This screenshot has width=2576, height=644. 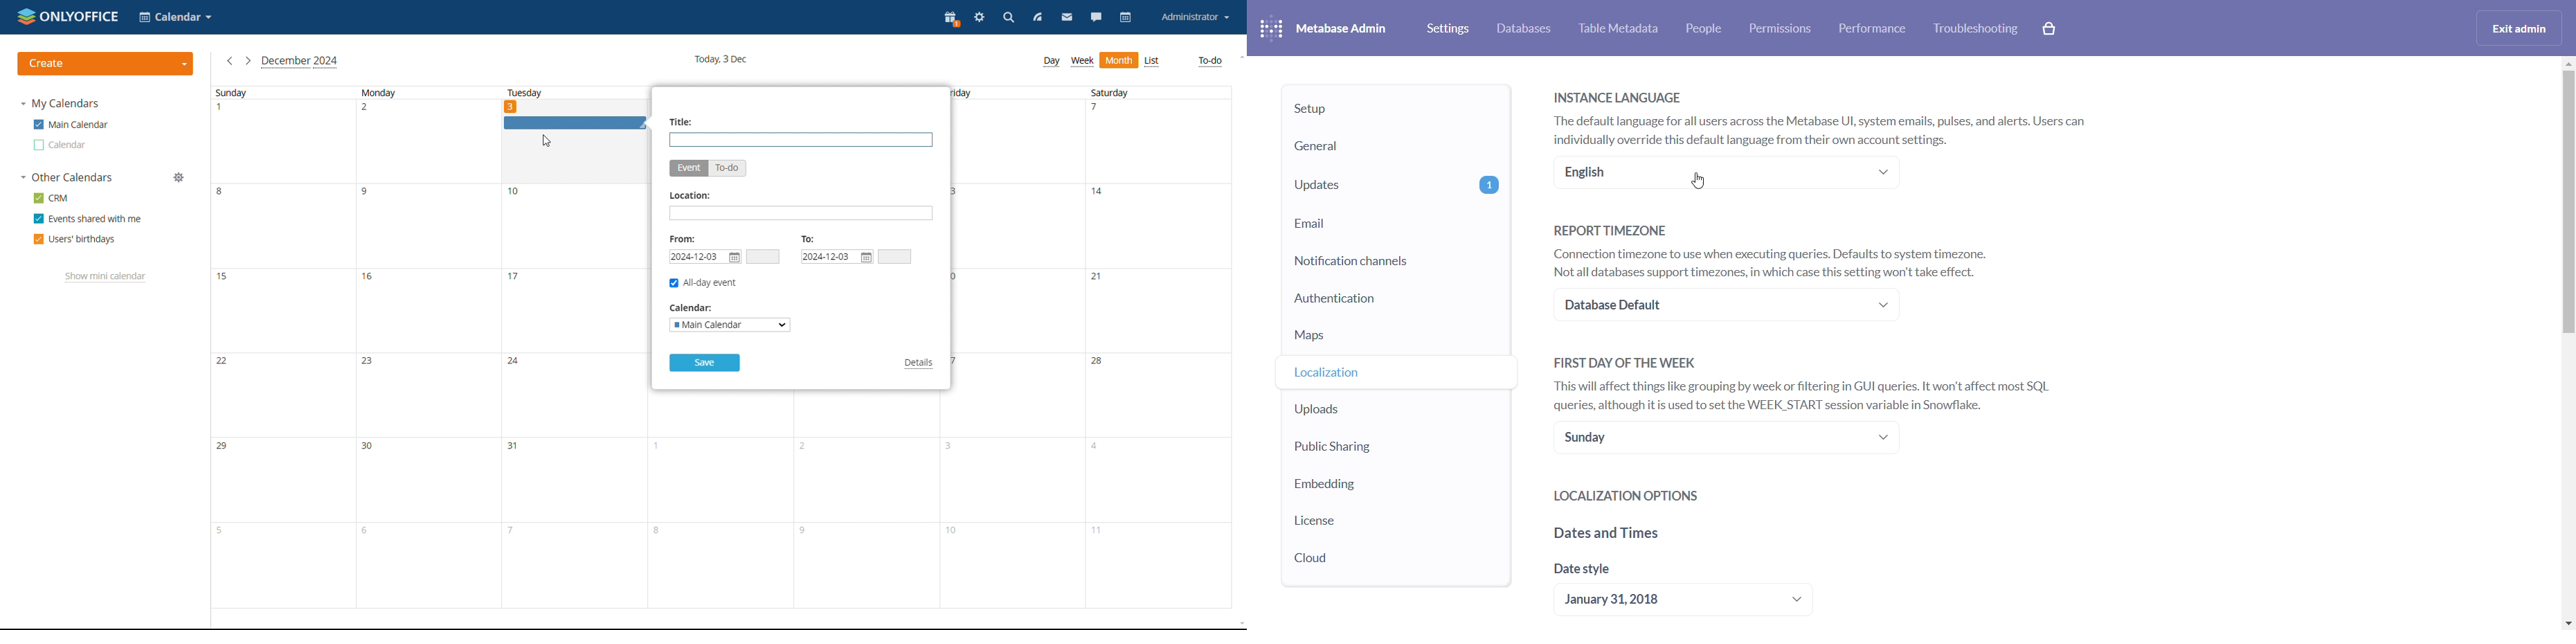 I want to click on calender:, so click(x=696, y=309).